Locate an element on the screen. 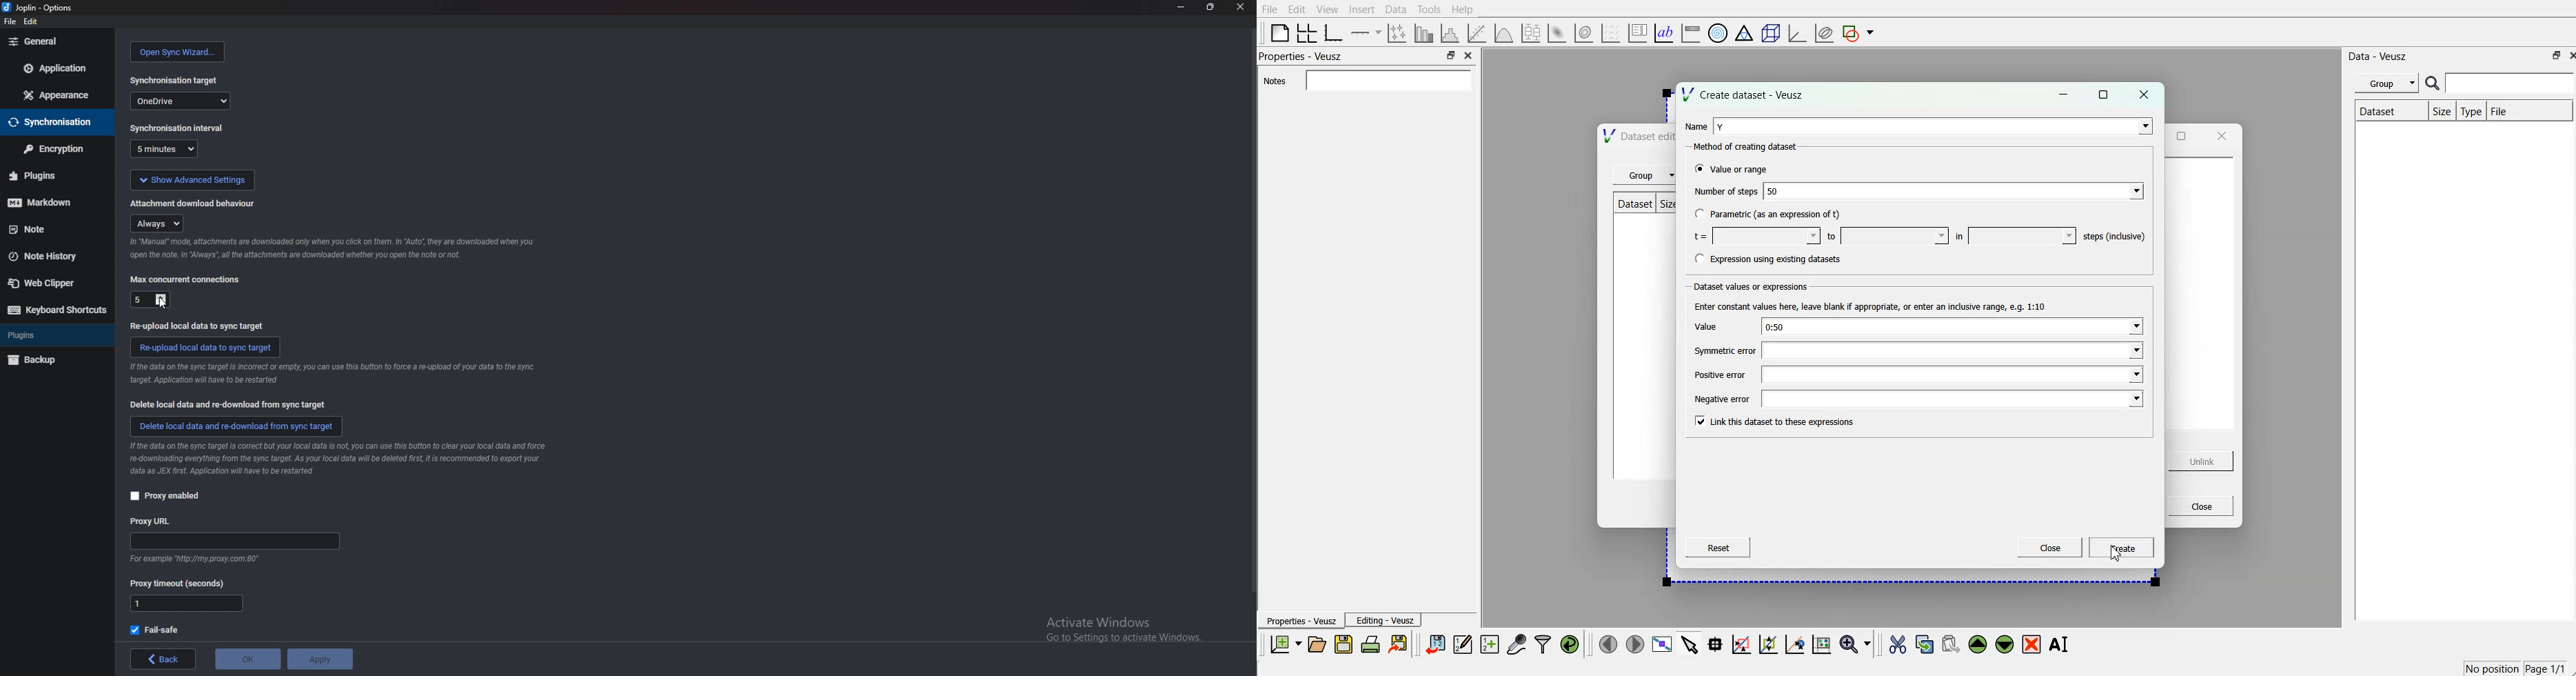 The width and height of the screenshot is (2576, 700). Close is located at coordinates (2049, 548).